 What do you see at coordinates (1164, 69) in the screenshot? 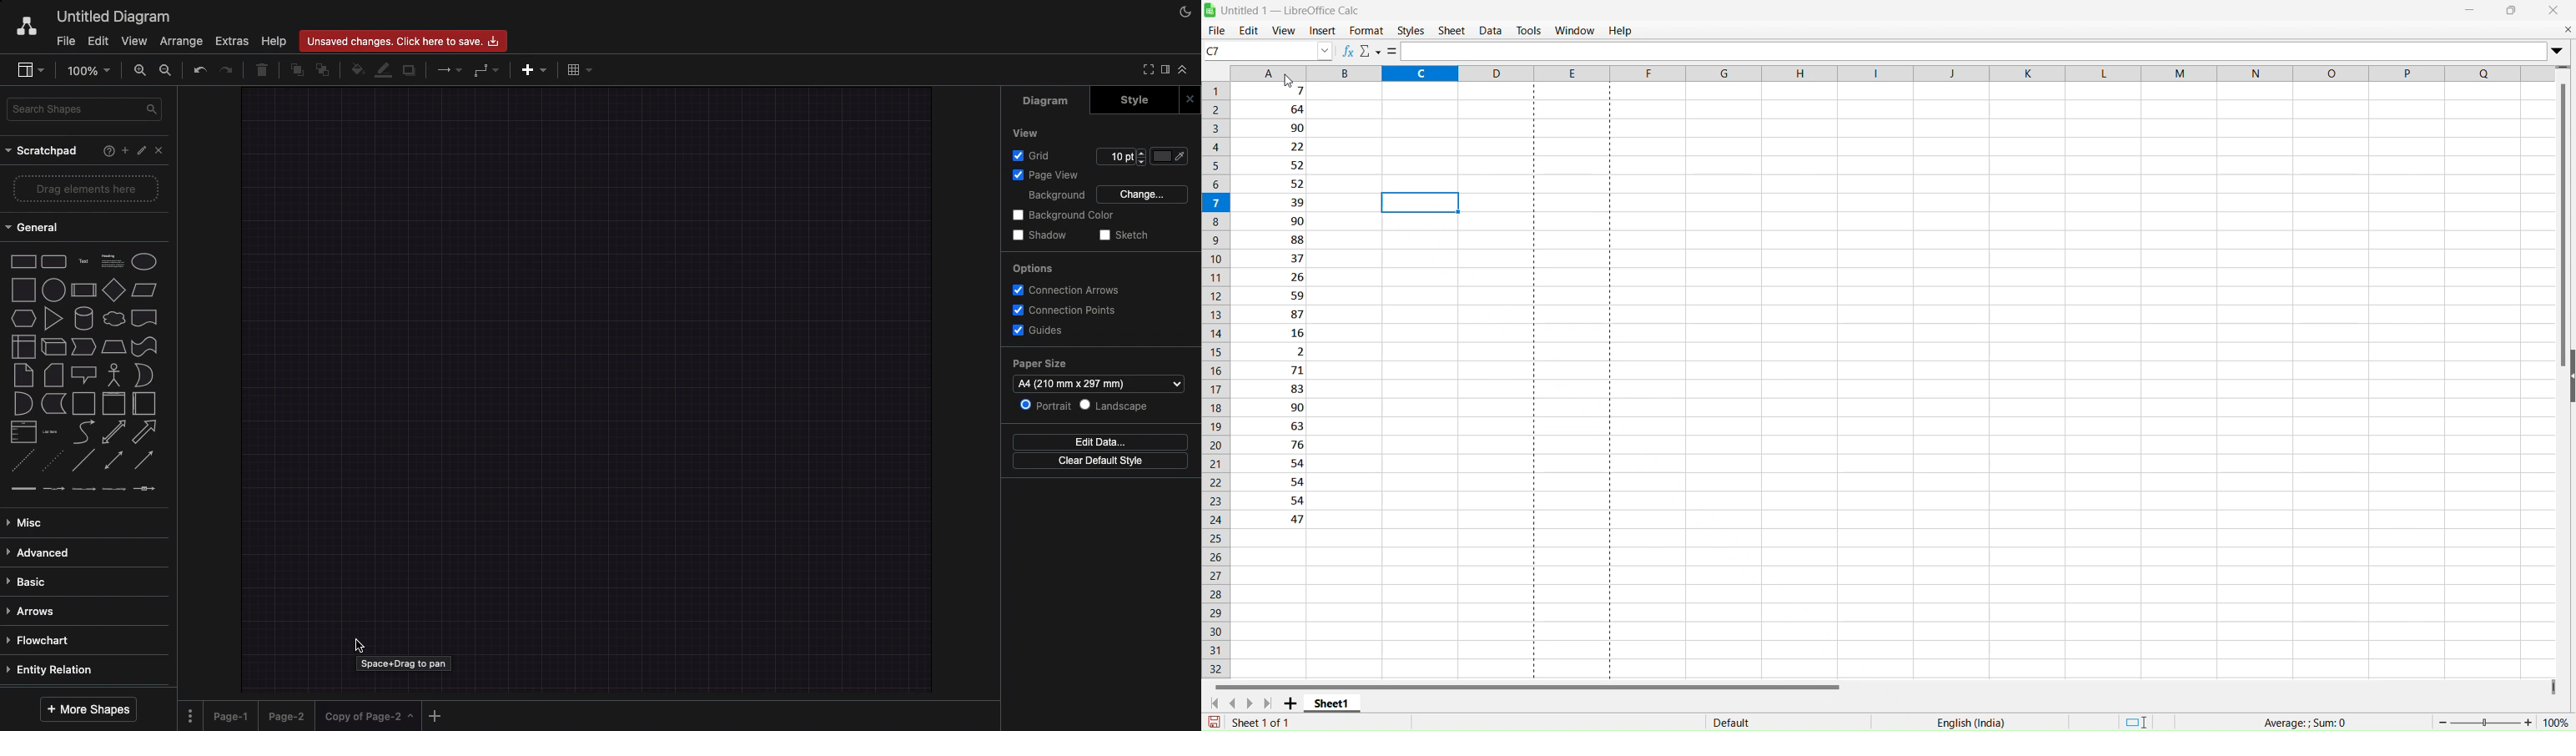
I see `Sidebar` at bounding box center [1164, 69].